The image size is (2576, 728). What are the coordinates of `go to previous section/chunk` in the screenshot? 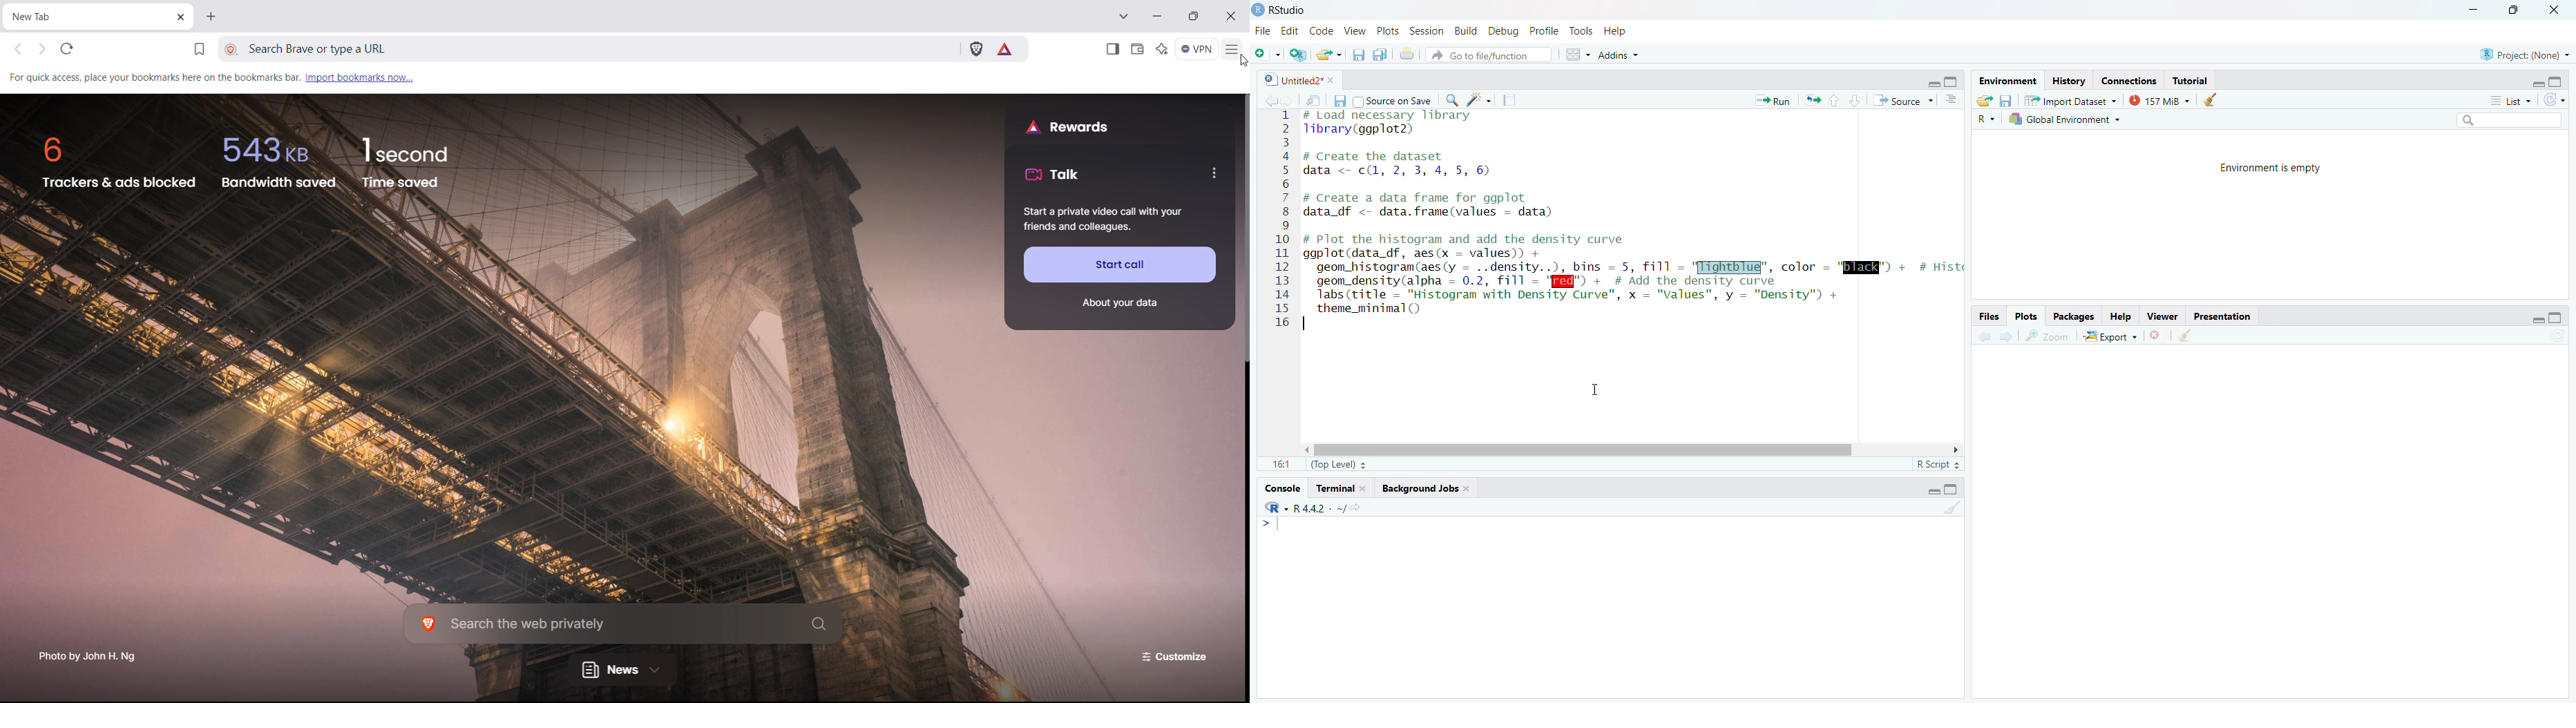 It's located at (1833, 101).